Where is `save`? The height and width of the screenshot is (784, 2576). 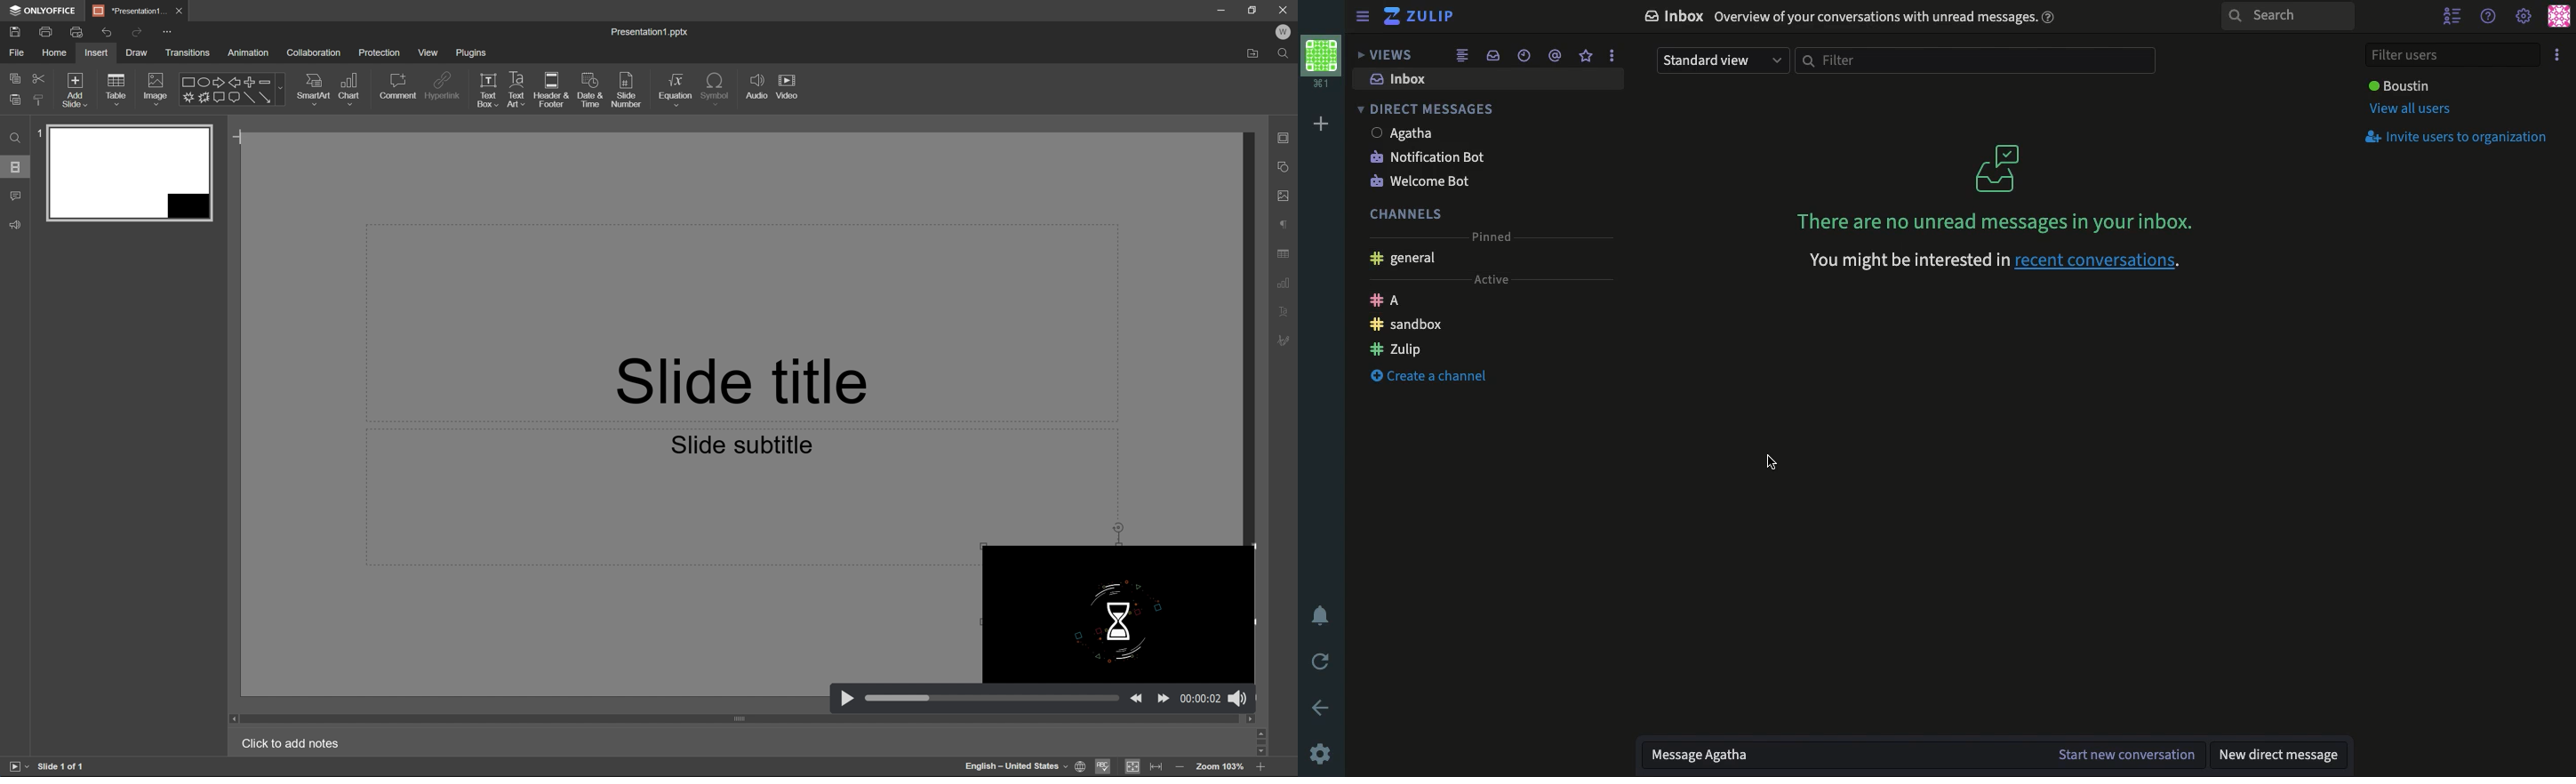 save is located at coordinates (13, 30).